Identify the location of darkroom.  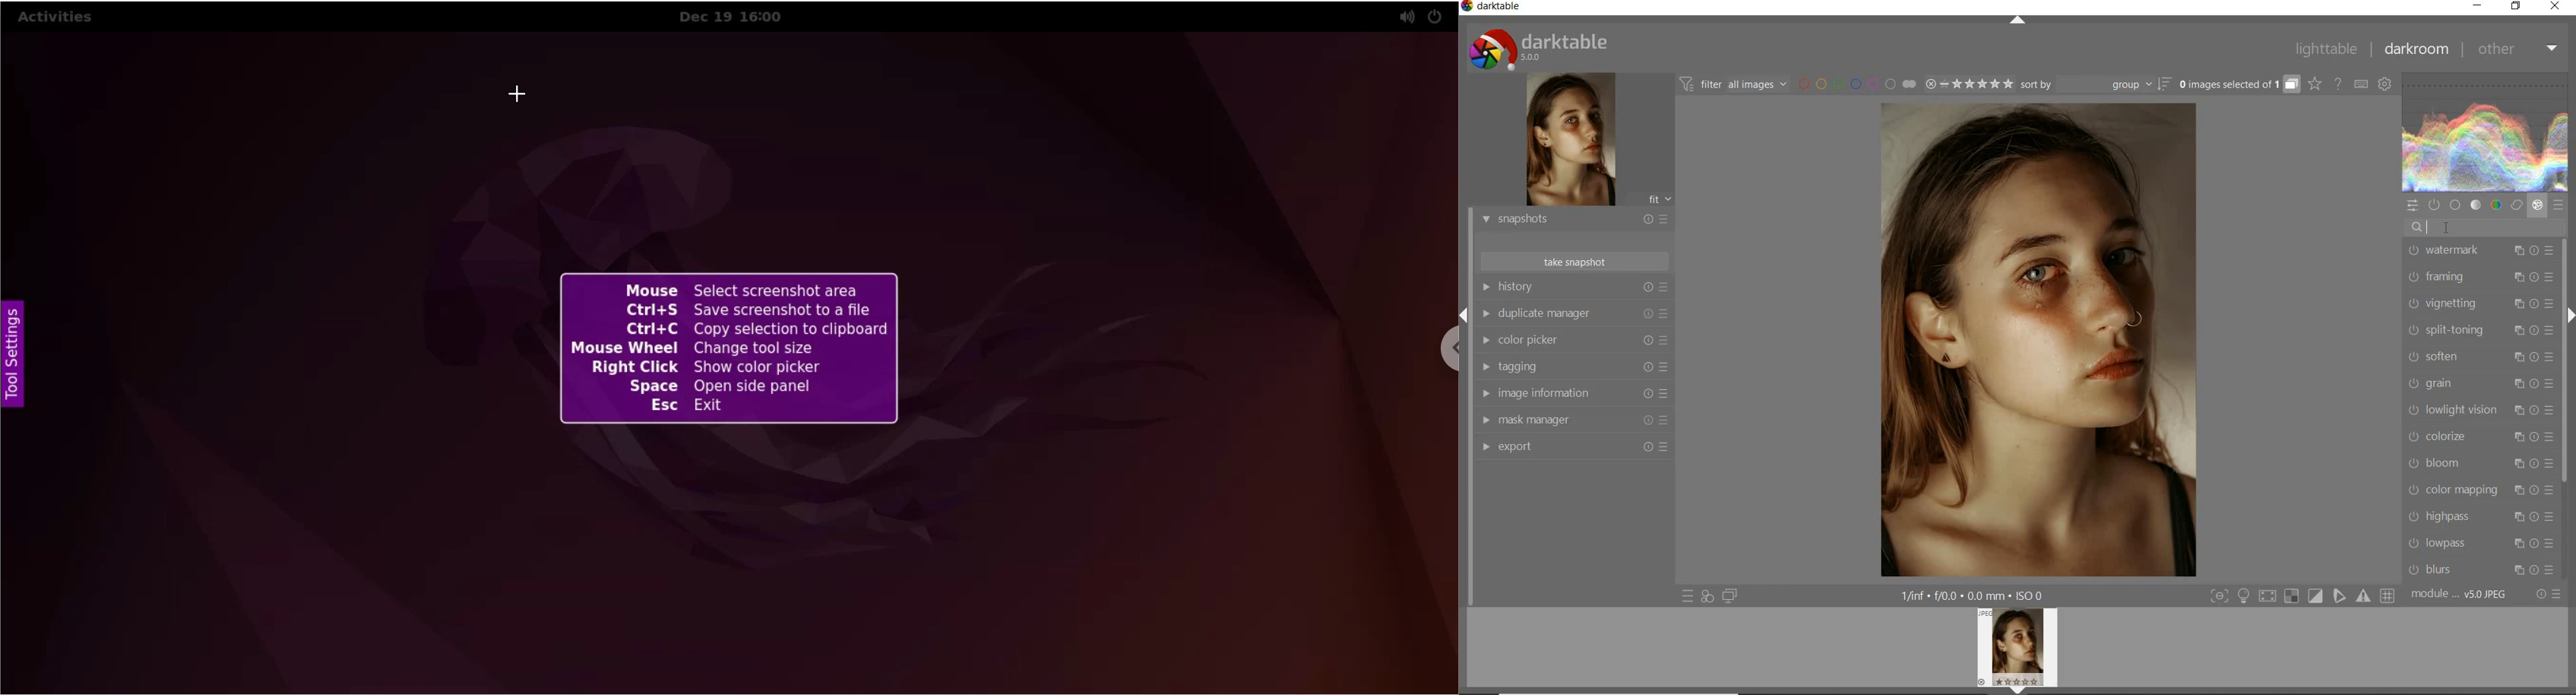
(2418, 51).